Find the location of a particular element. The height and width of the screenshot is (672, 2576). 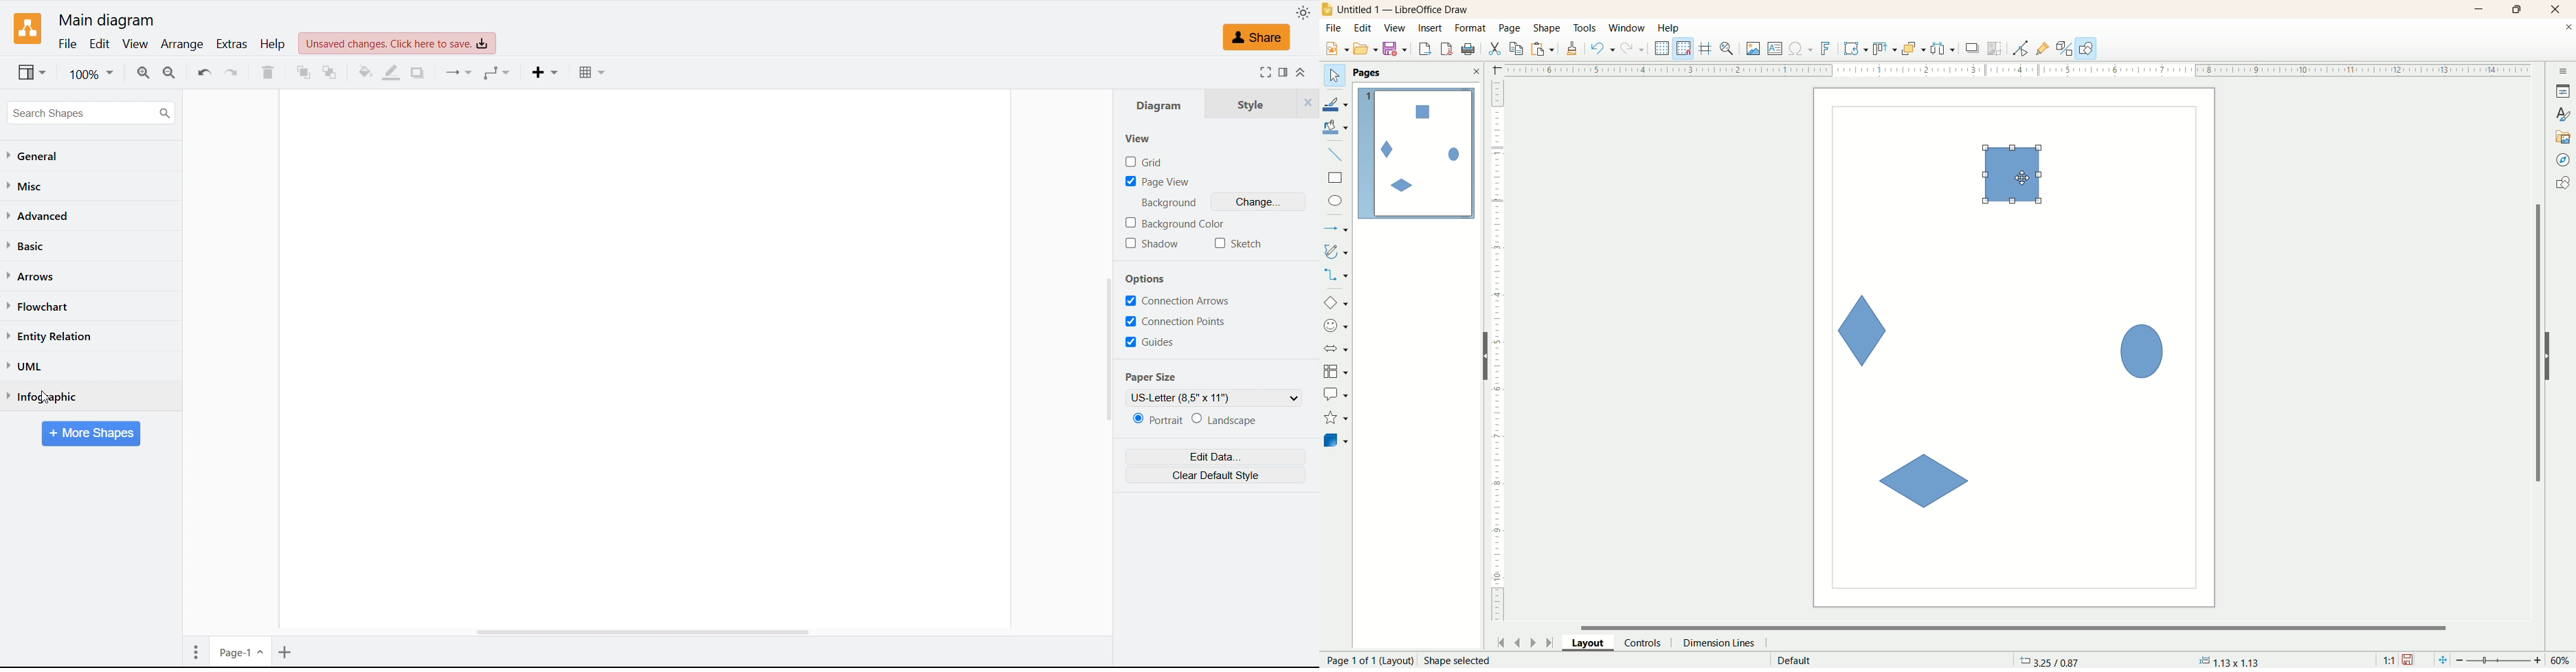

Full screen  is located at coordinates (1265, 72).